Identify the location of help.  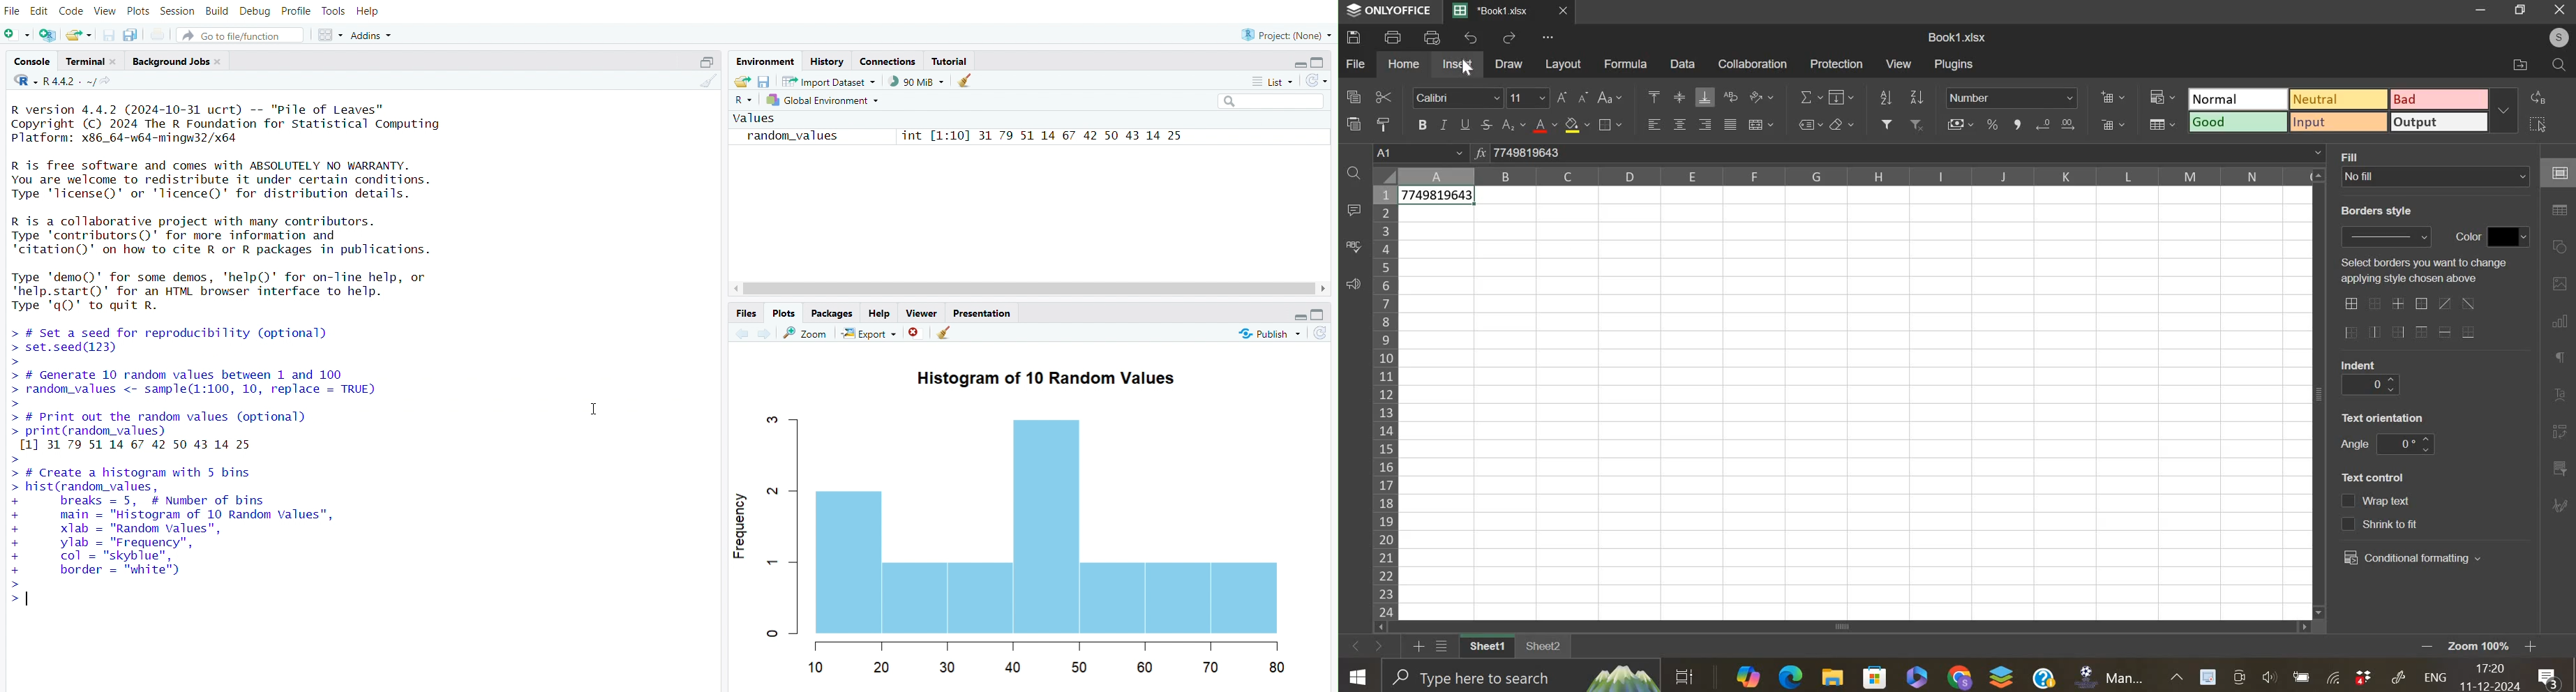
(370, 9).